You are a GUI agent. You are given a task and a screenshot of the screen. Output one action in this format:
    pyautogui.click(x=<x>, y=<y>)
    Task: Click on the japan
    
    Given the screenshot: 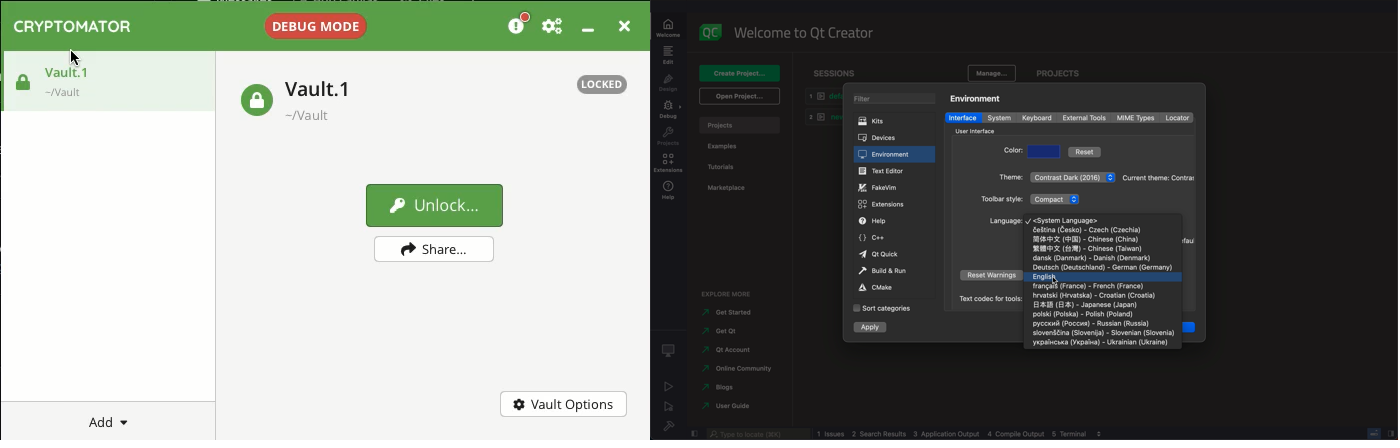 What is the action you would take?
    pyautogui.click(x=1087, y=306)
    